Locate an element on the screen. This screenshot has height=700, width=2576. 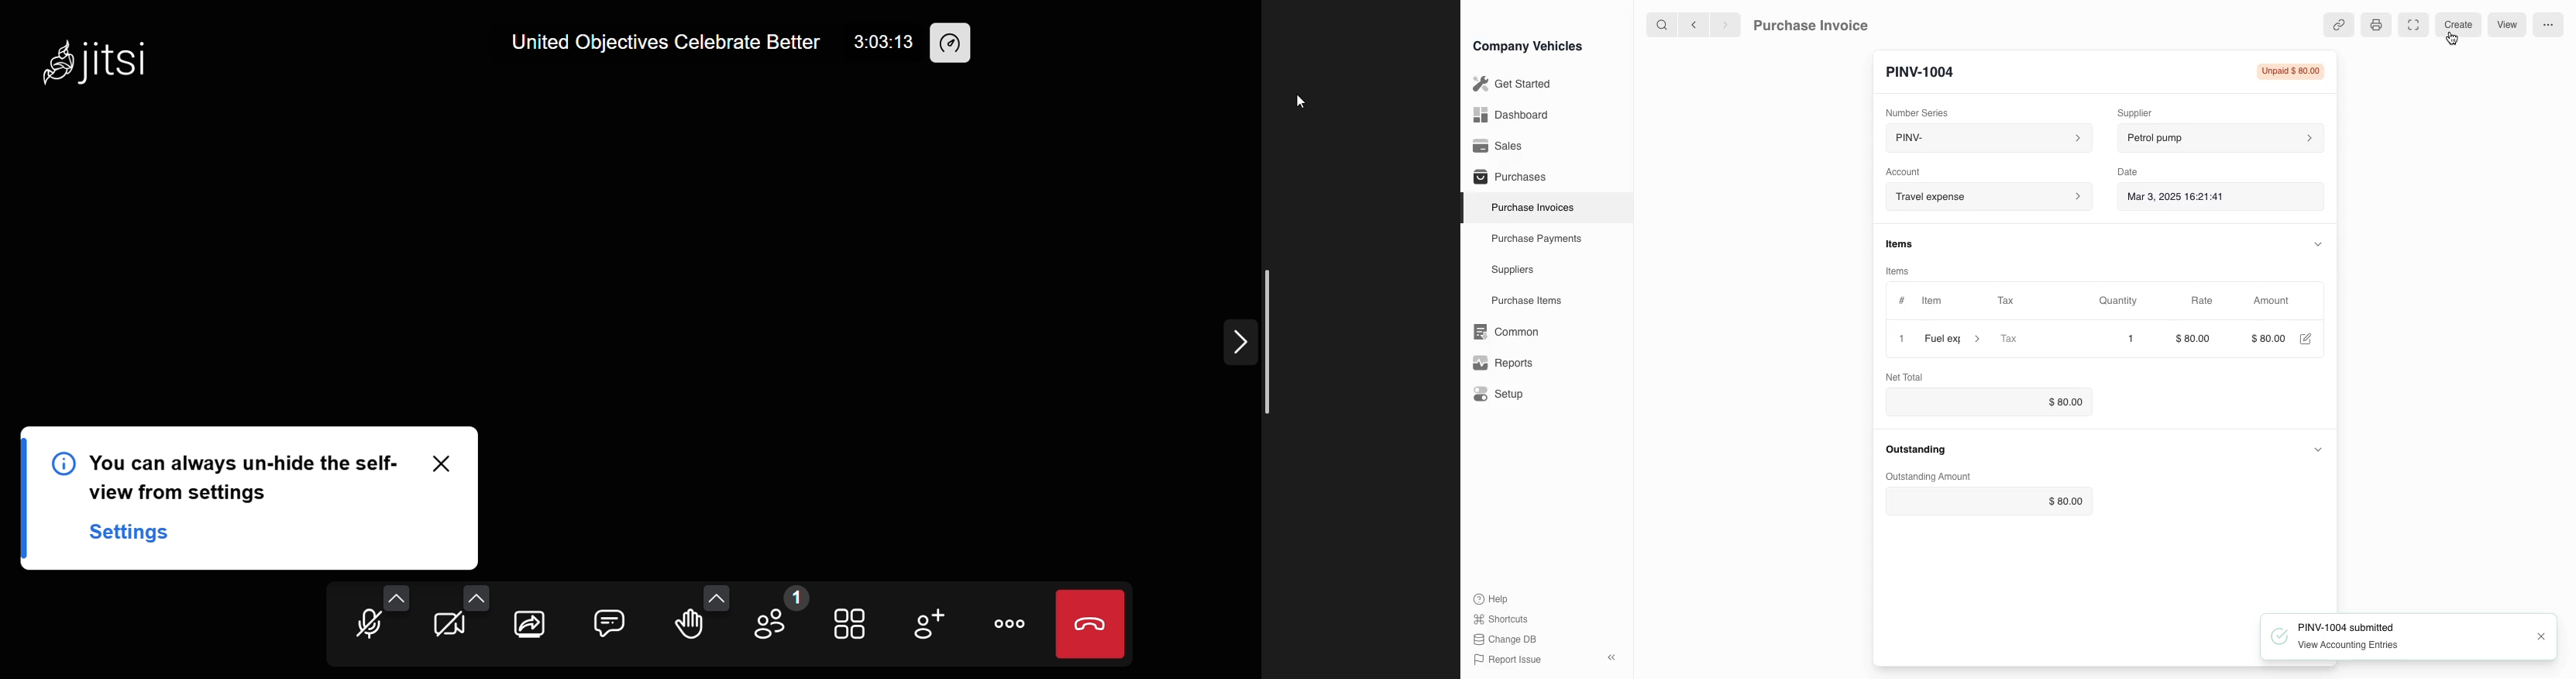
Outstanding Amount is located at coordinates (1930, 475).